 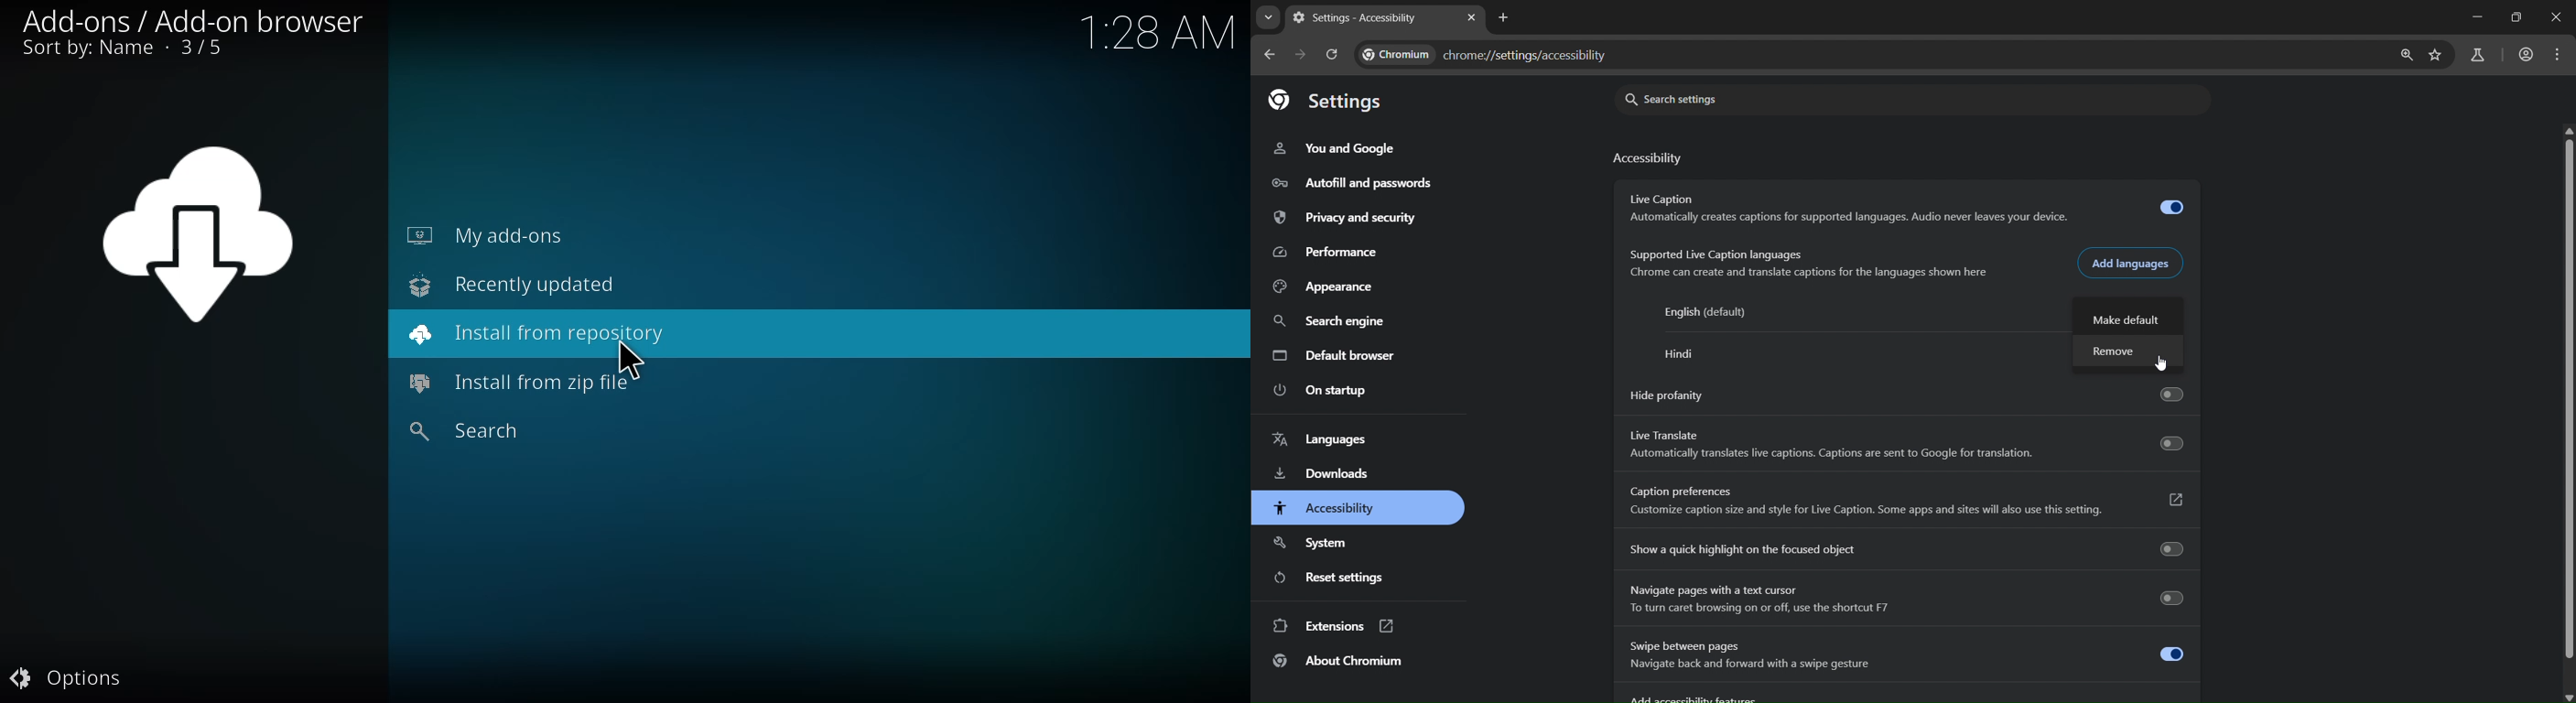 I want to click on hindi, so click(x=1701, y=356).